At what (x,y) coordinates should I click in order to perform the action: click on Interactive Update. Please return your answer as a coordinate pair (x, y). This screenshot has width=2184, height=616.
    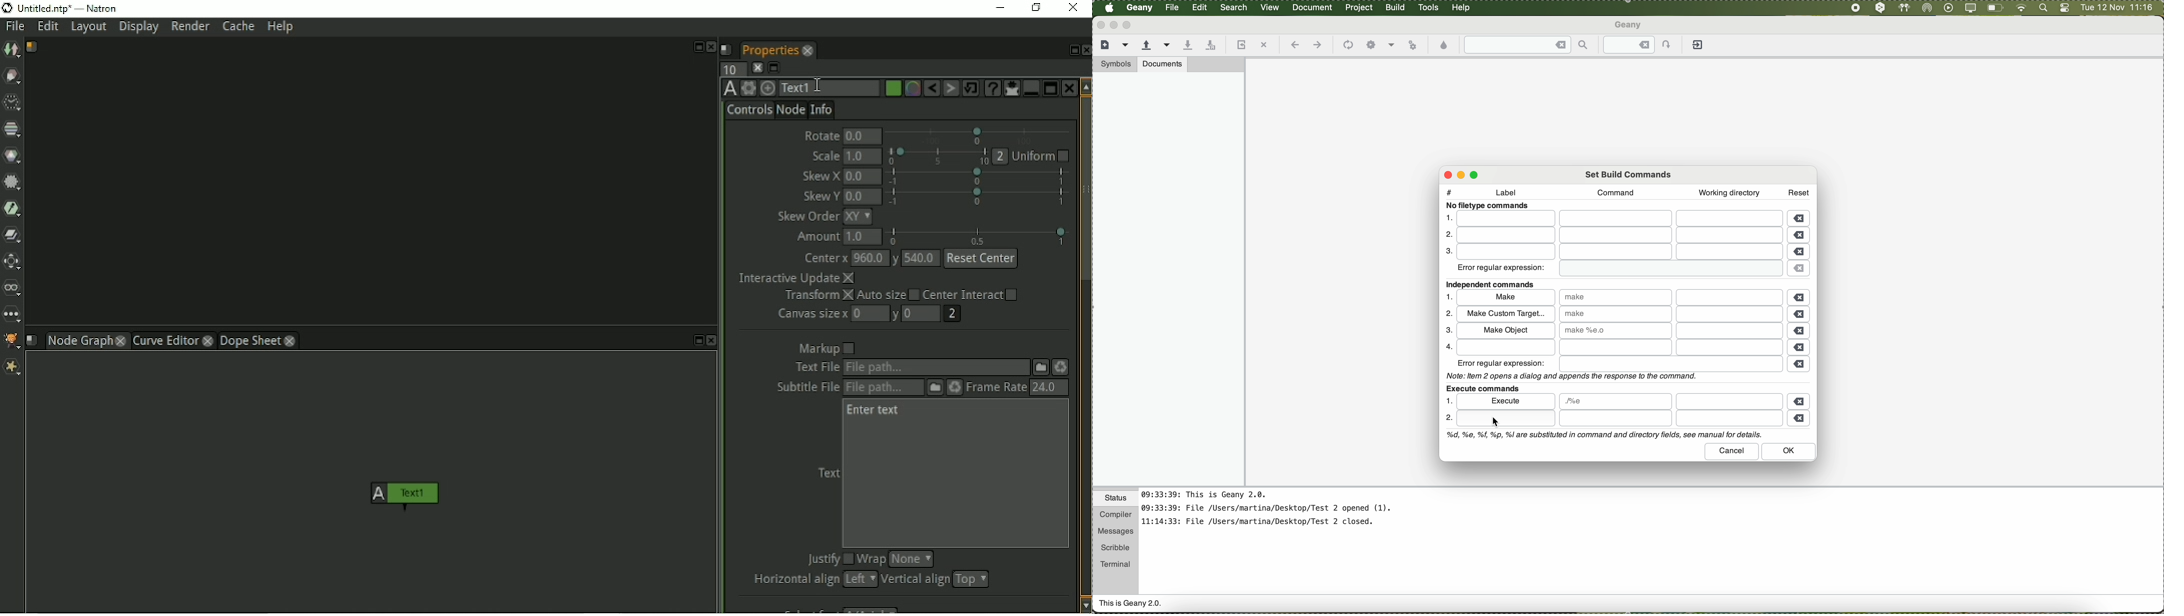
    Looking at the image, I should click on (796, 278).